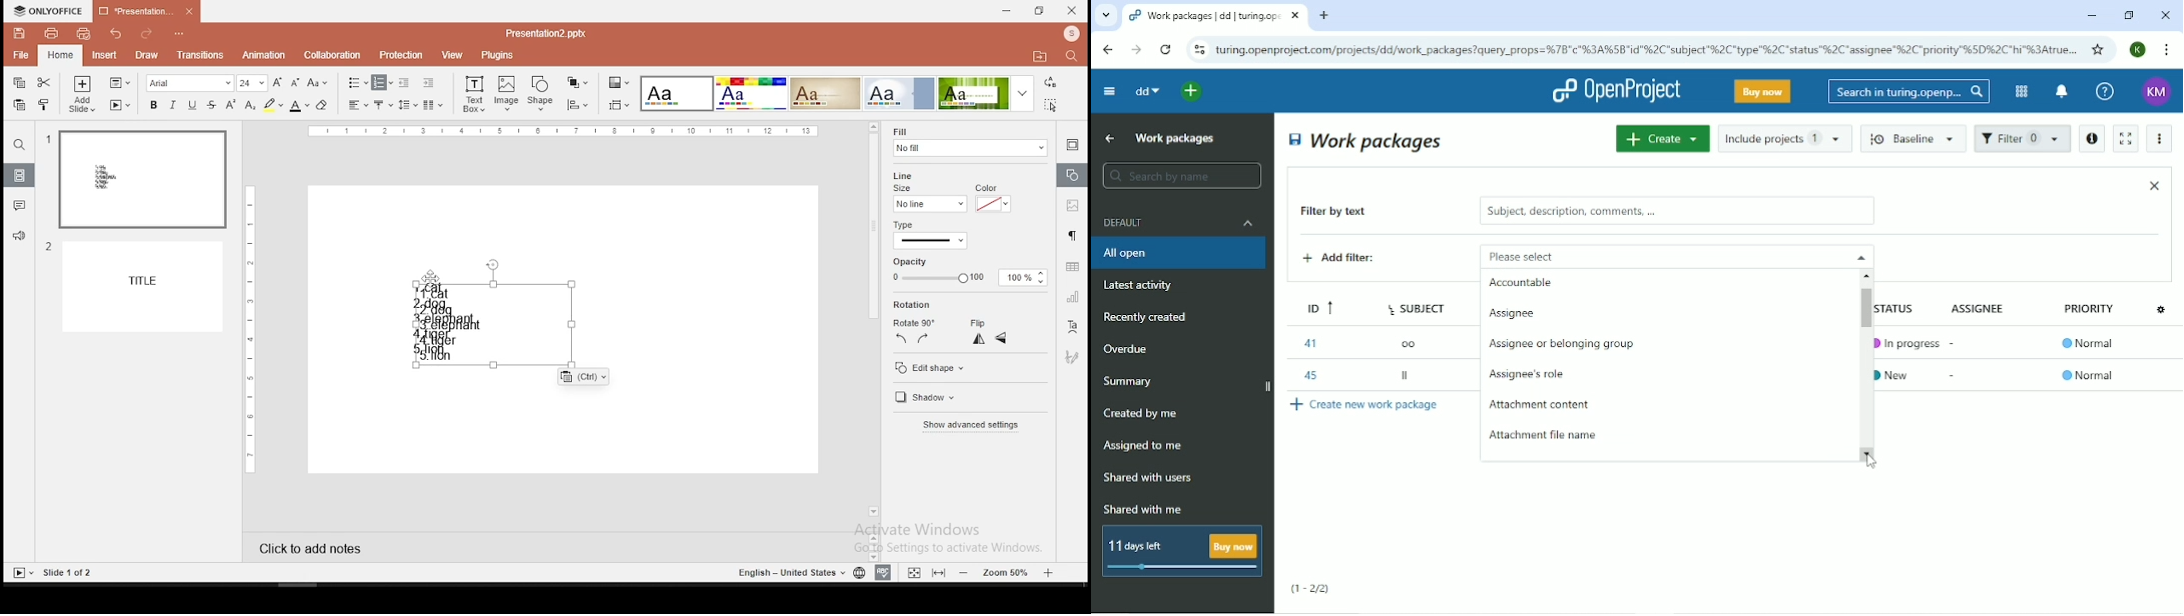 This screenshot has height=616, width=2184. I want to click on Close, so click(2165, 15).